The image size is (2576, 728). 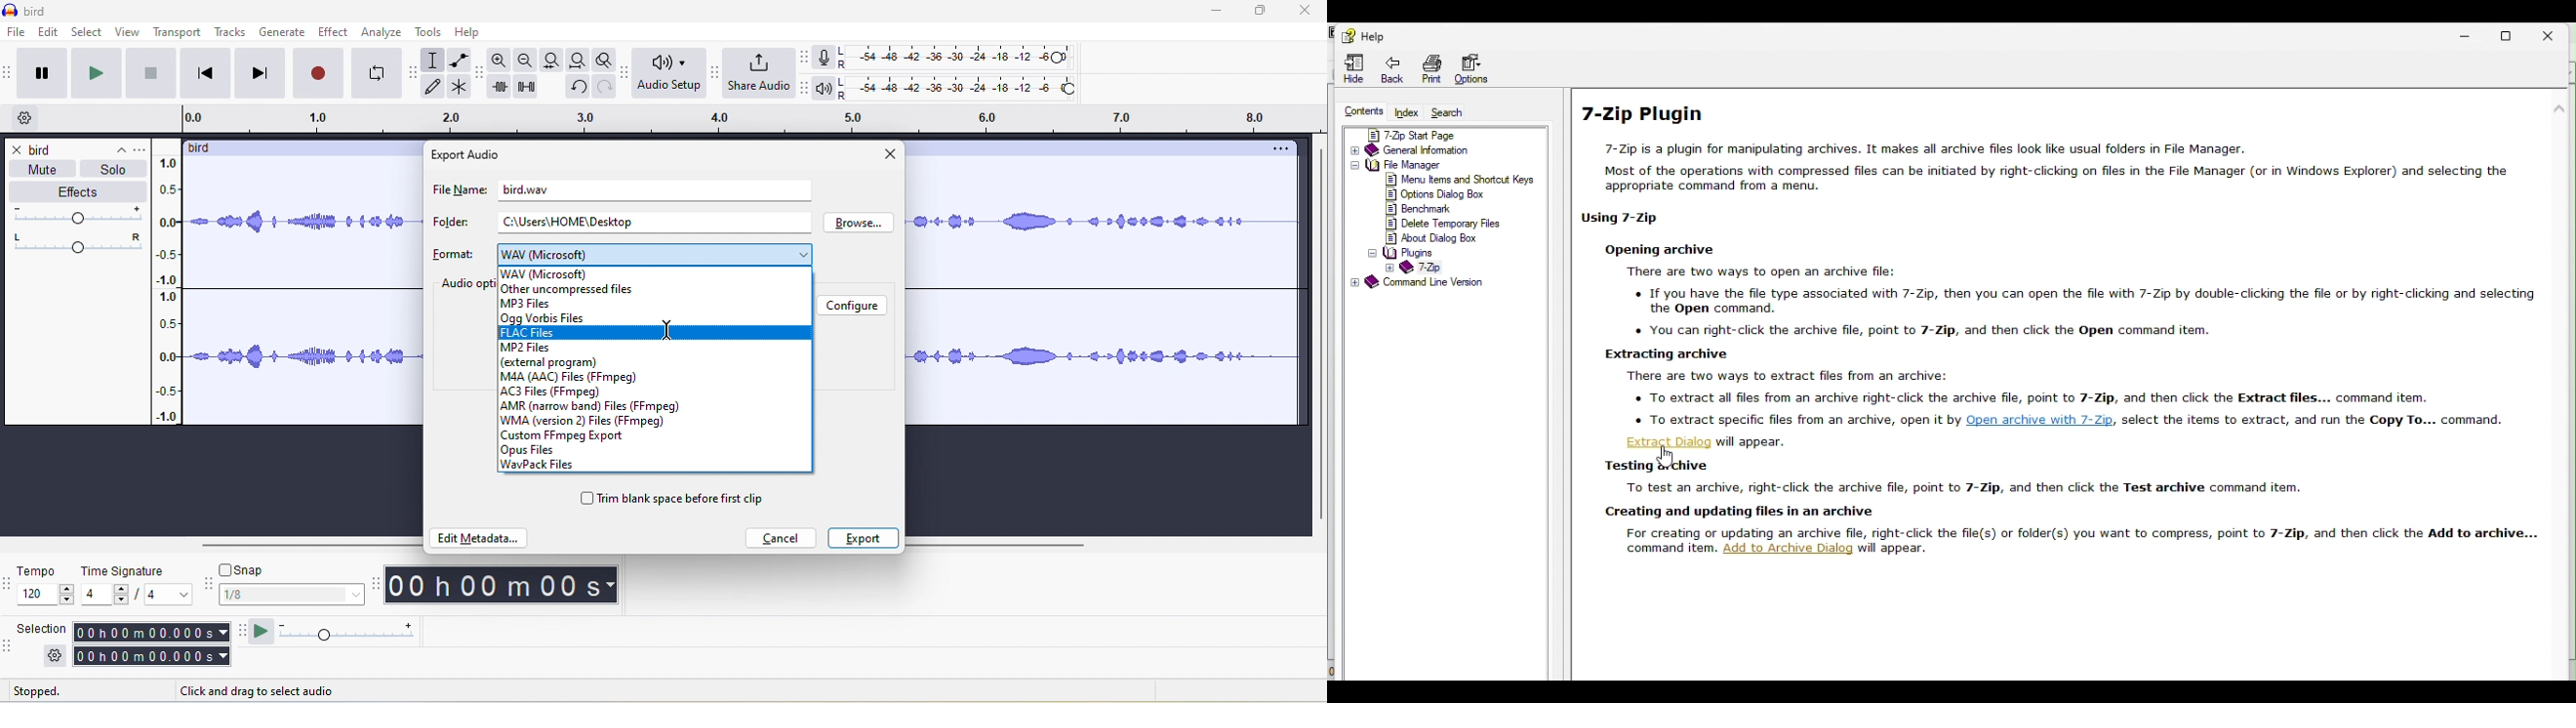 I want to click on click and drag to define a looping region , so click(x=742, y=120).